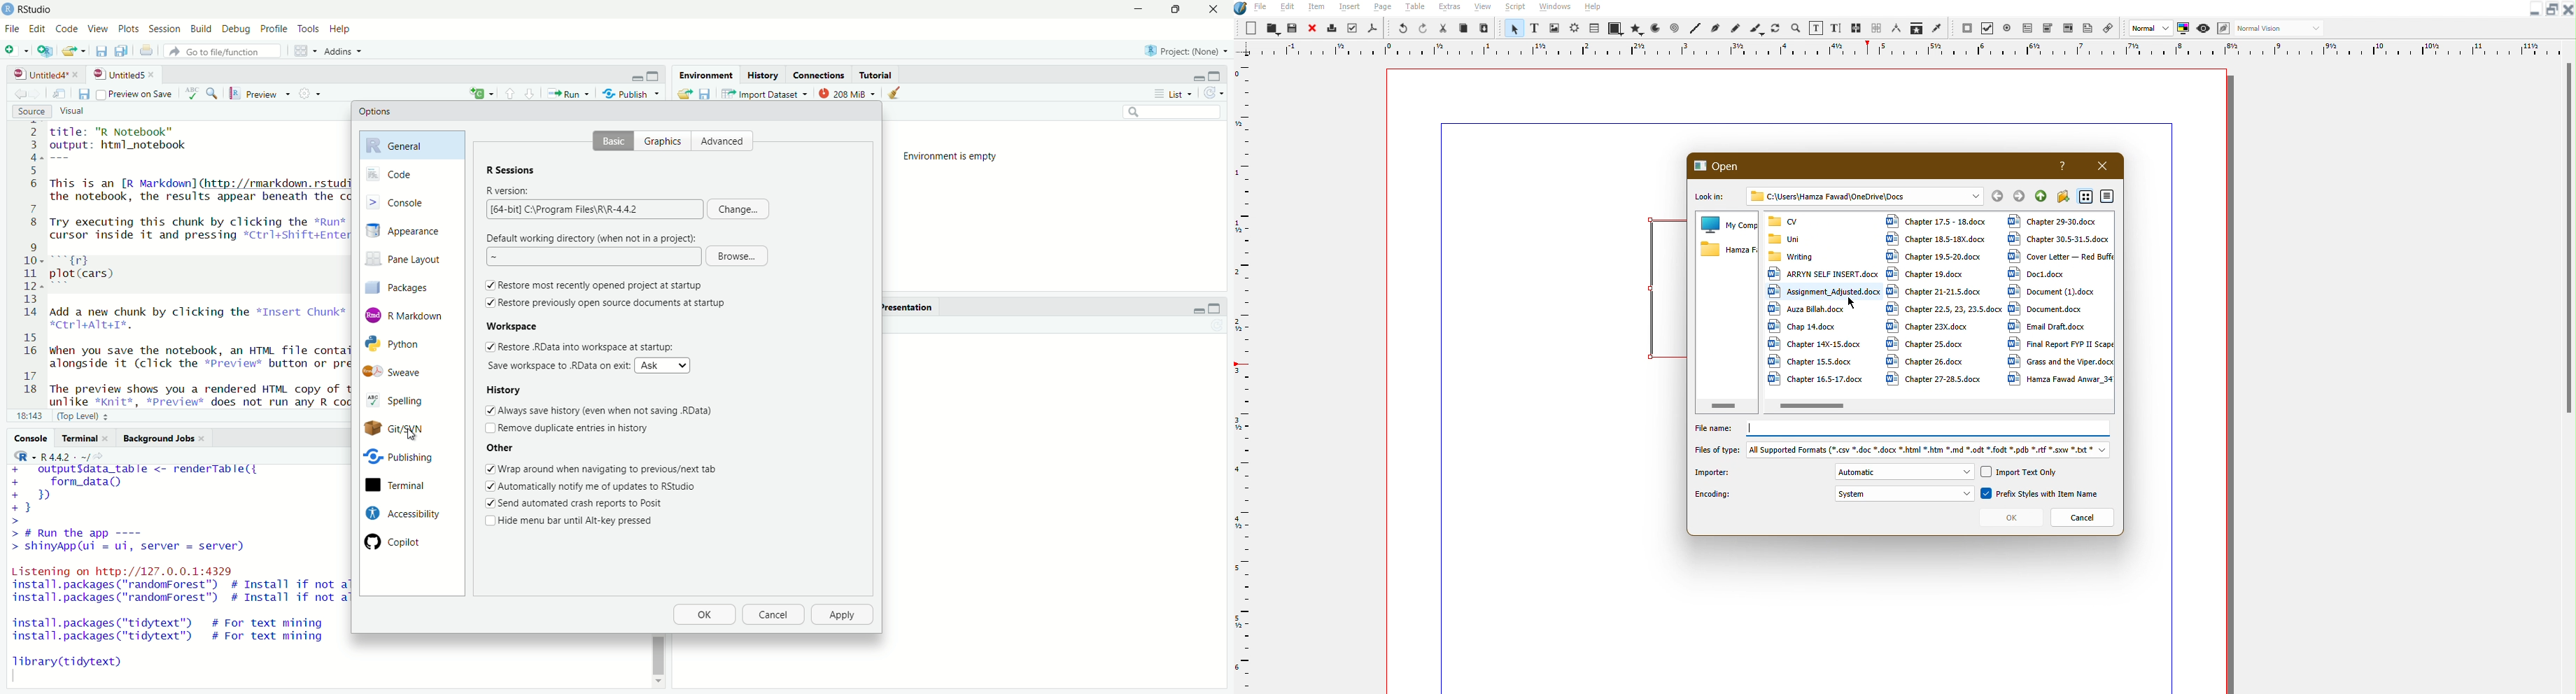 The height and width of the screenshot is (700, 2576). Describe the element at coordinates (134, 94) in the screenshot. I see `Preview on save` at that location.